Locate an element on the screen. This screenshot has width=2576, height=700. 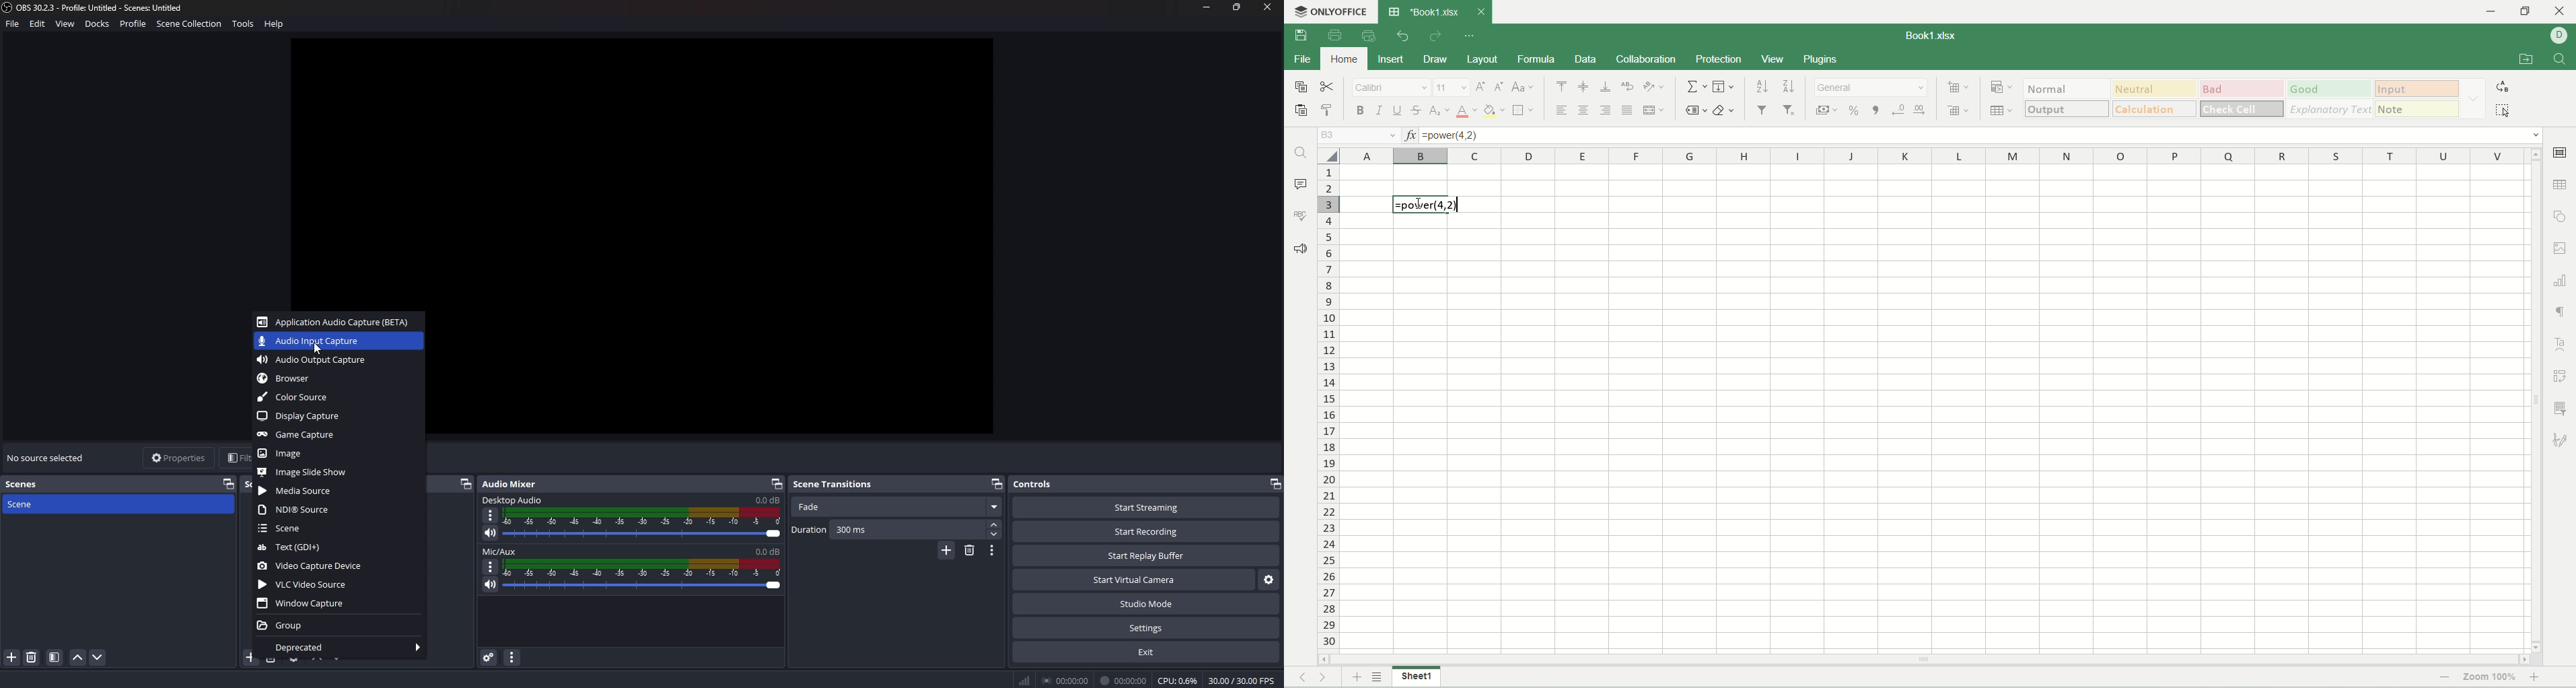
table setting is located at coordinates (2561, 184).